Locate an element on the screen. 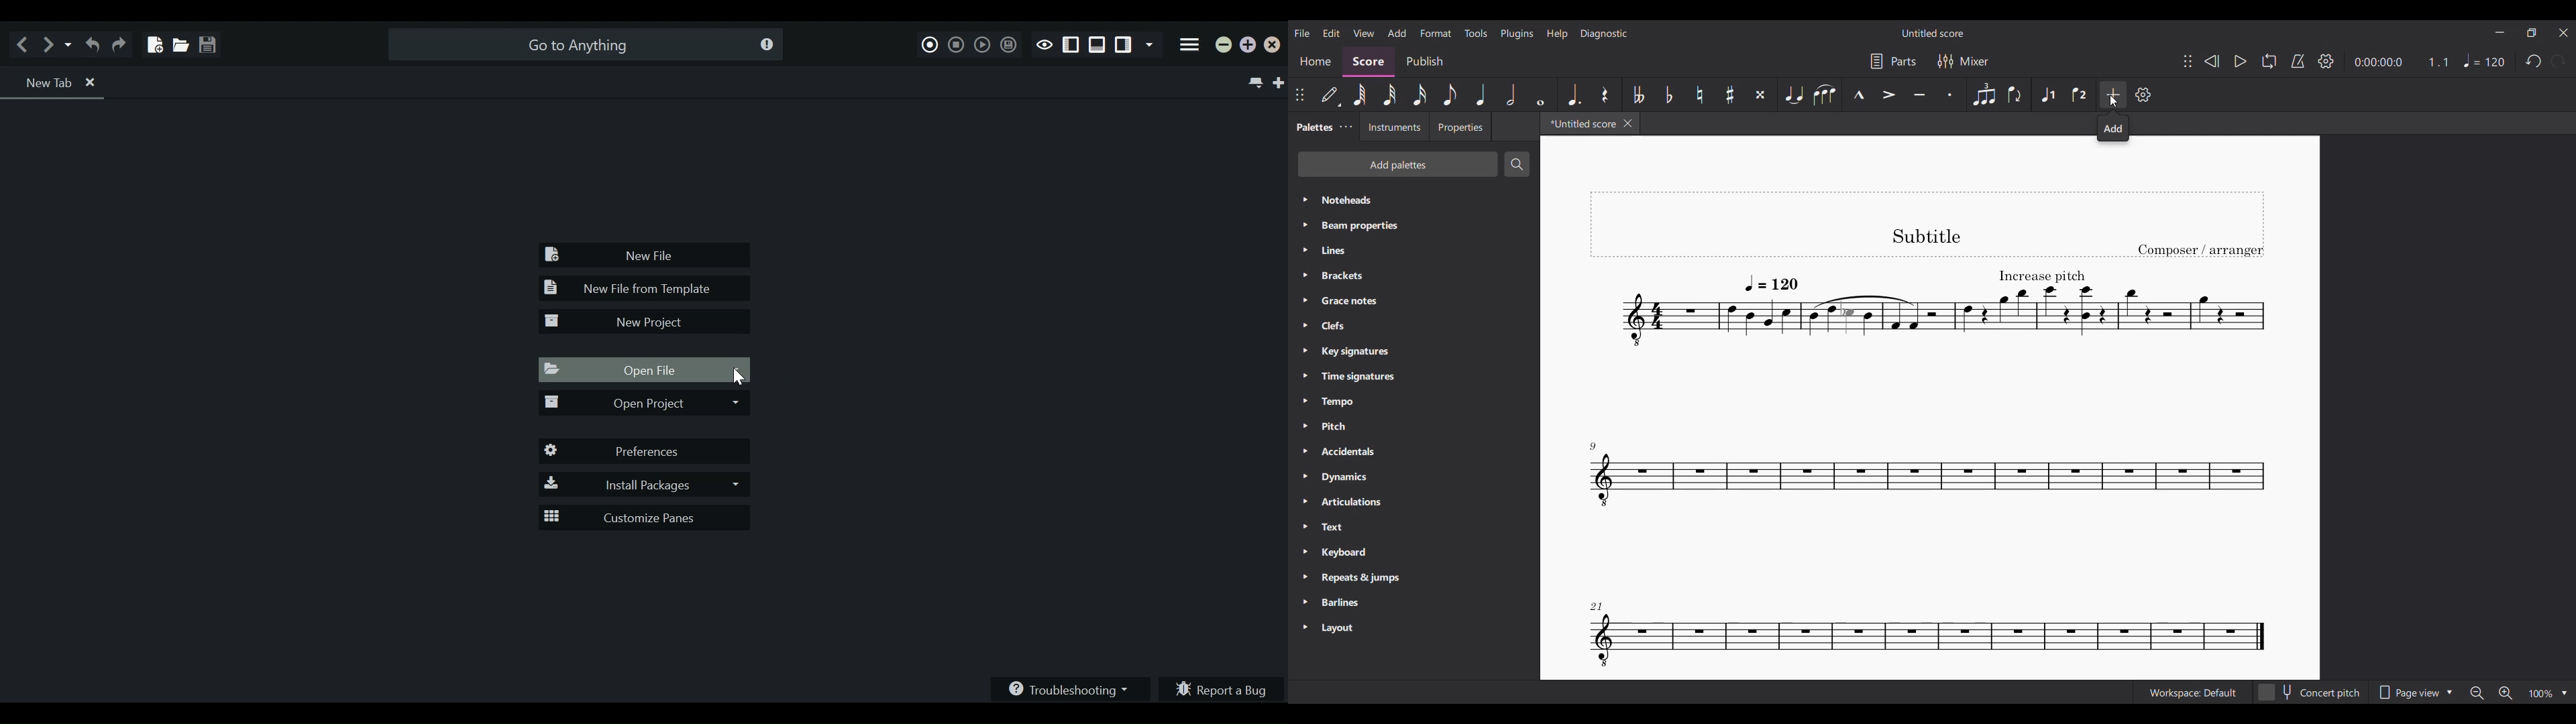 The width and height of the screenshot is (2576, 728). New File from Template is located at coordinates (642, 289).